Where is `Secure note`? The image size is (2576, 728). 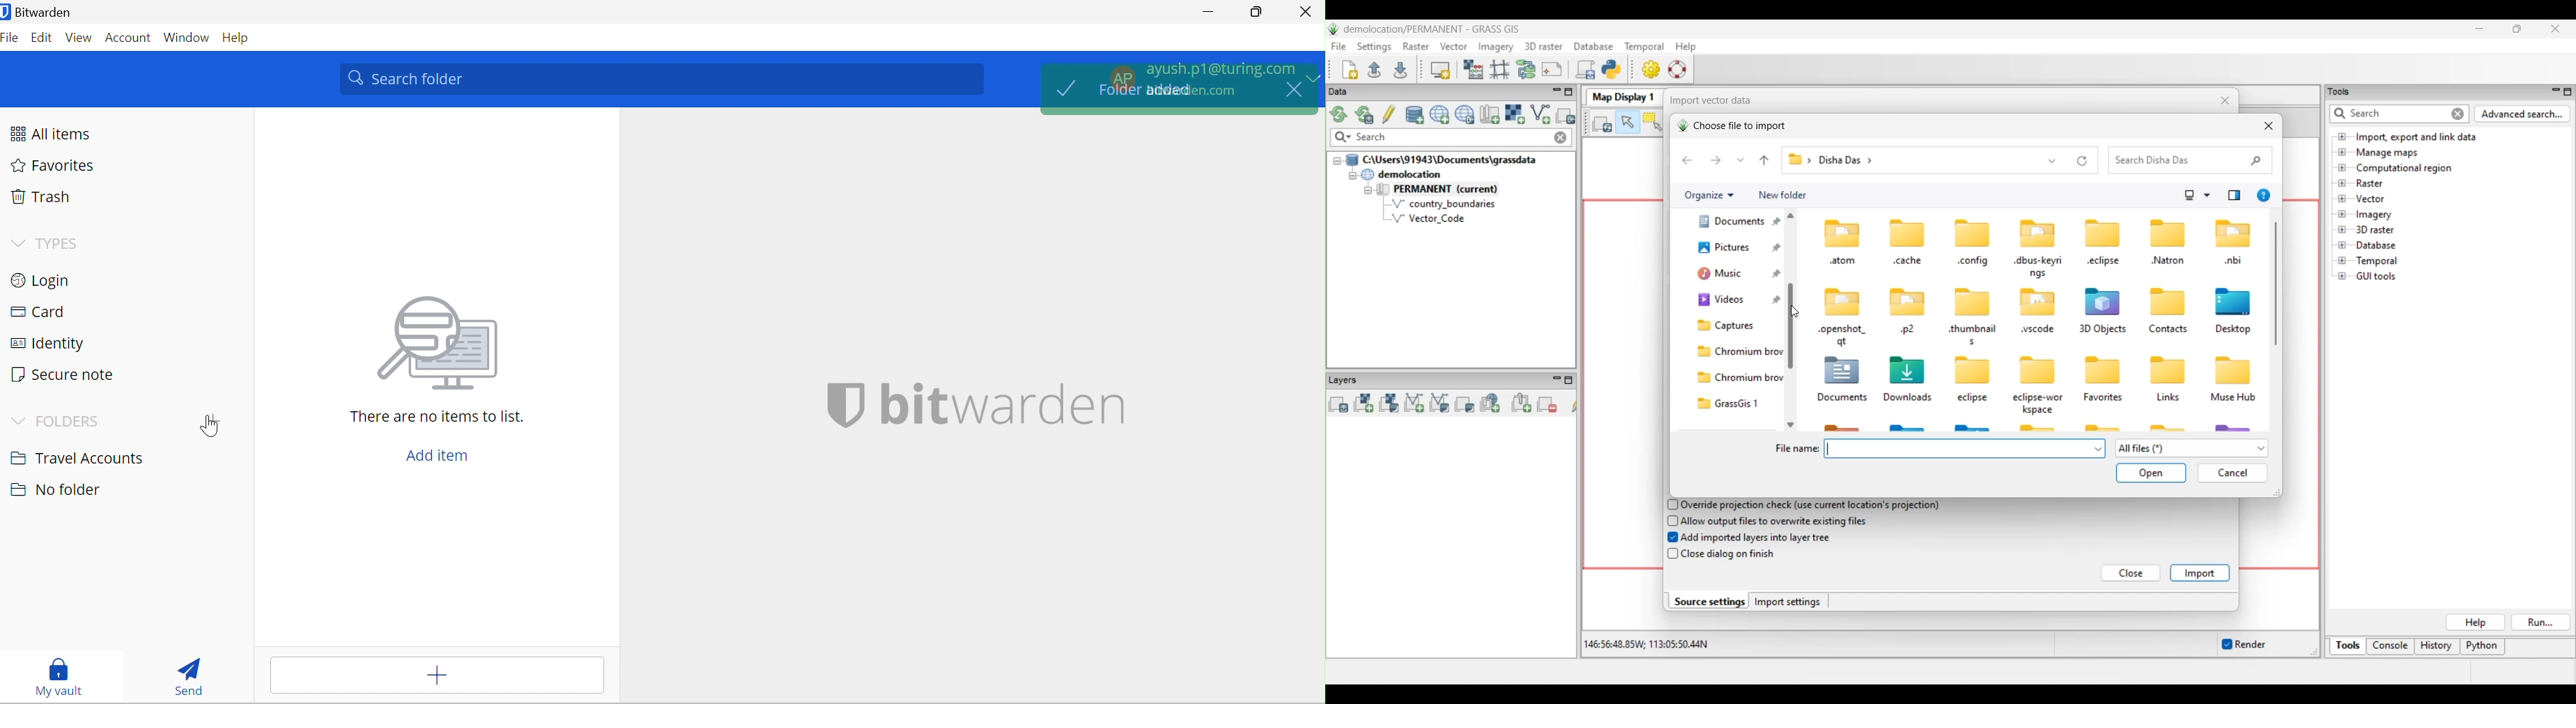
Secure note is located at coordinates (68, 375).